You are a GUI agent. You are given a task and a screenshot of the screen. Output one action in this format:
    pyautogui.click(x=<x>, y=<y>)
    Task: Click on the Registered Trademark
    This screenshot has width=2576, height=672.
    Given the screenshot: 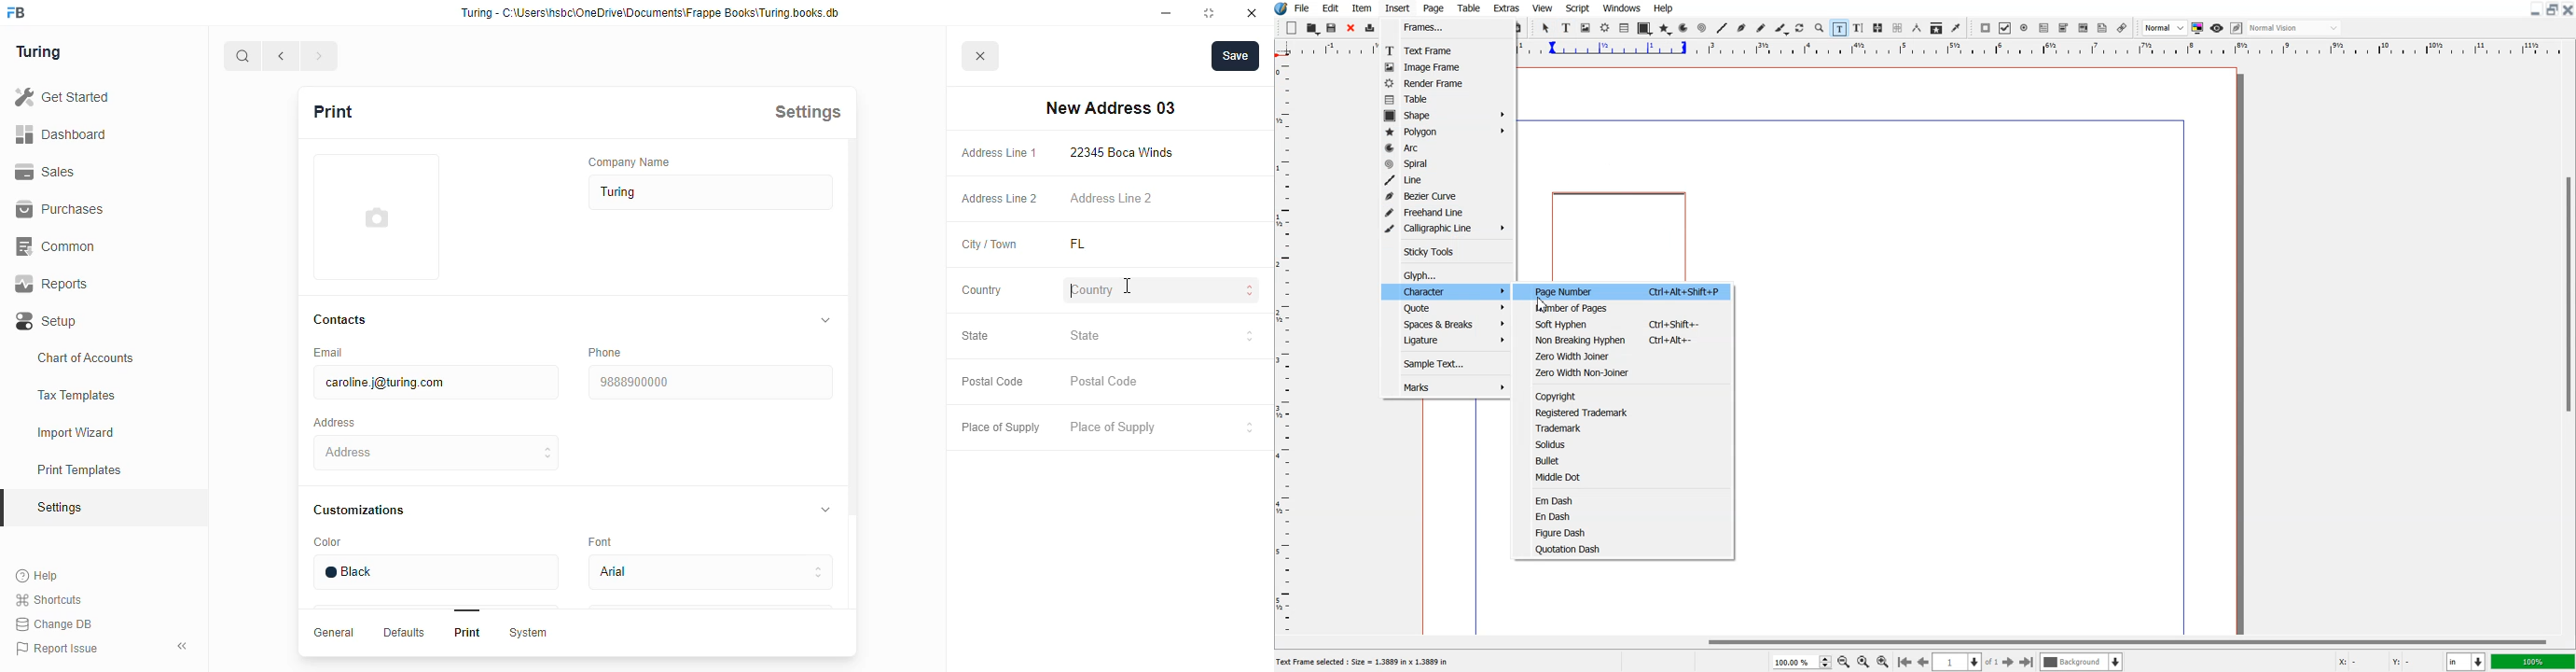 What is the action you would take?
    pyautogui.click(x=1627, y=413)
    